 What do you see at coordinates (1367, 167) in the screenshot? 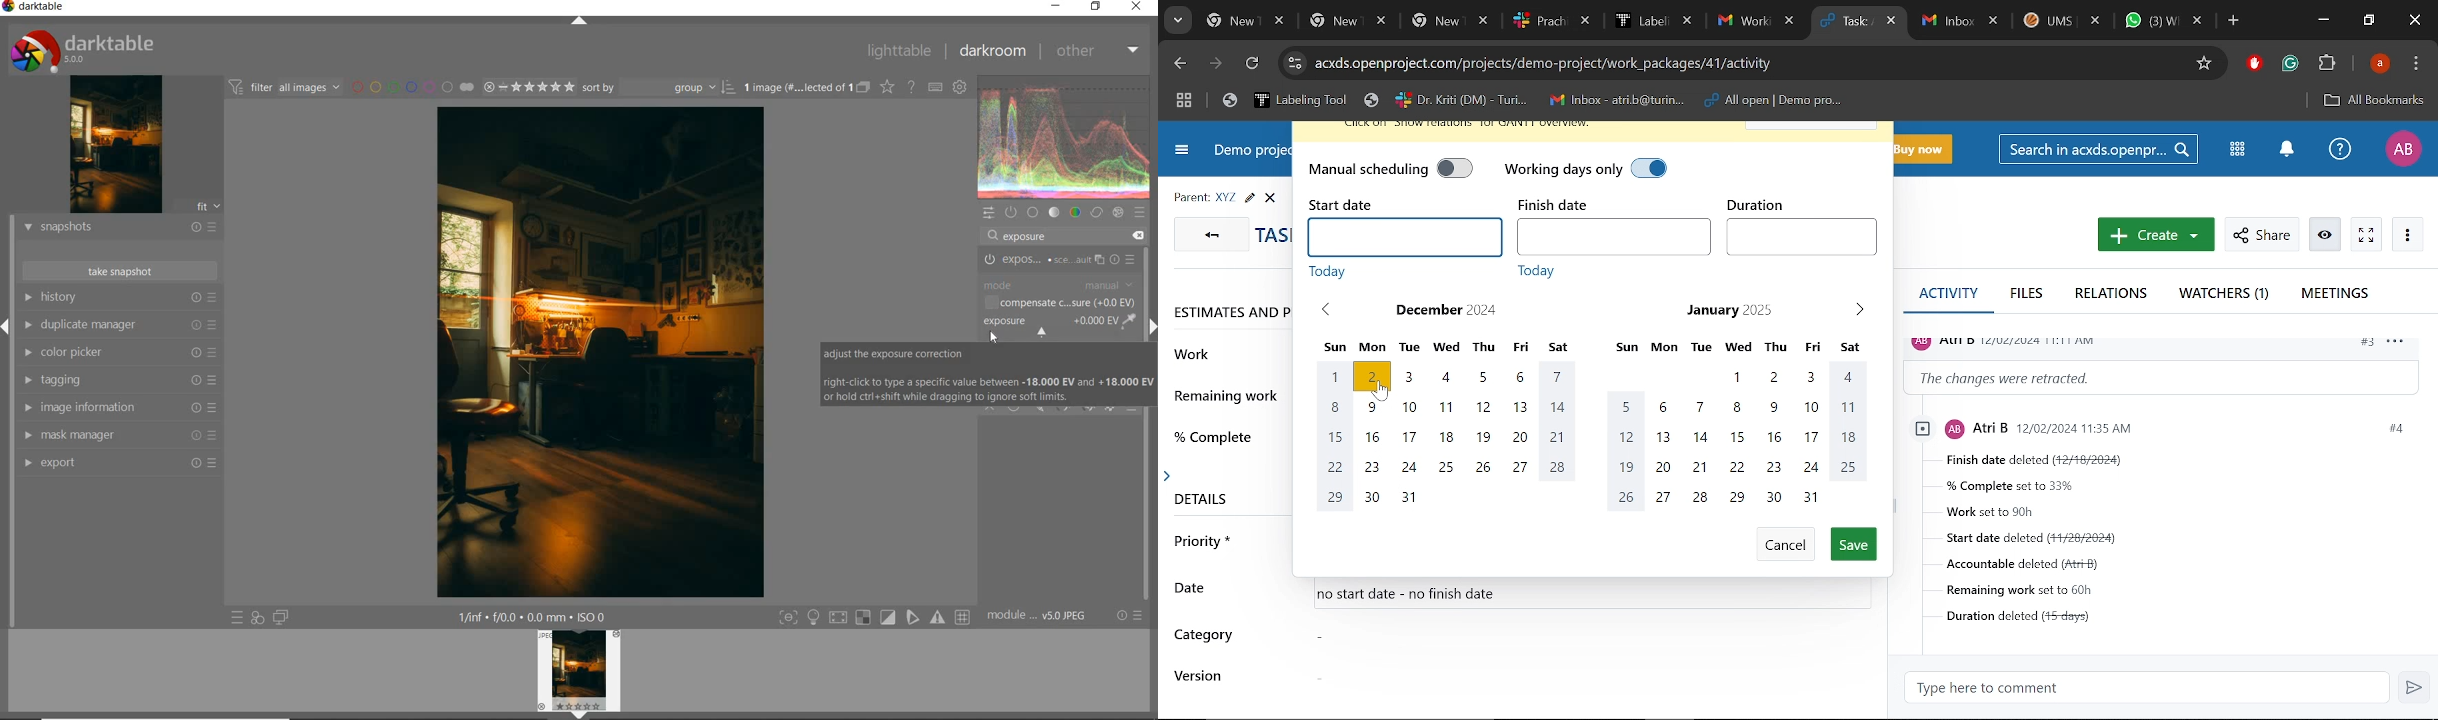
I see `manual scheduling` at bounding box center [1367, 167].